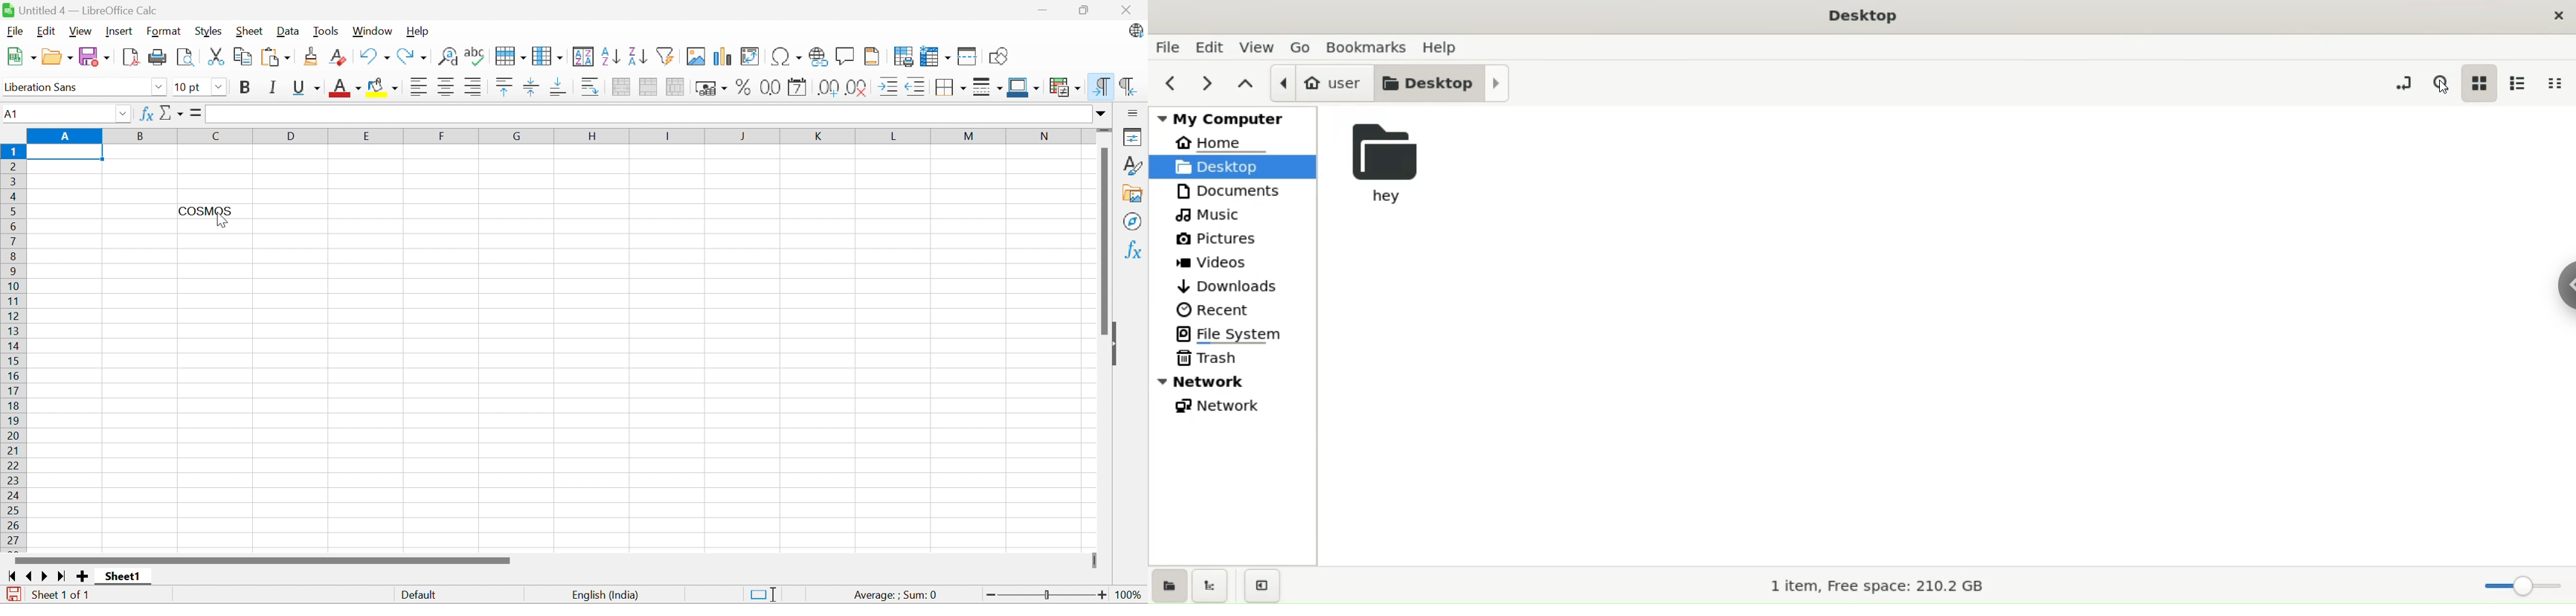  I want to click on Show Draw Functions, so click(999, 55).